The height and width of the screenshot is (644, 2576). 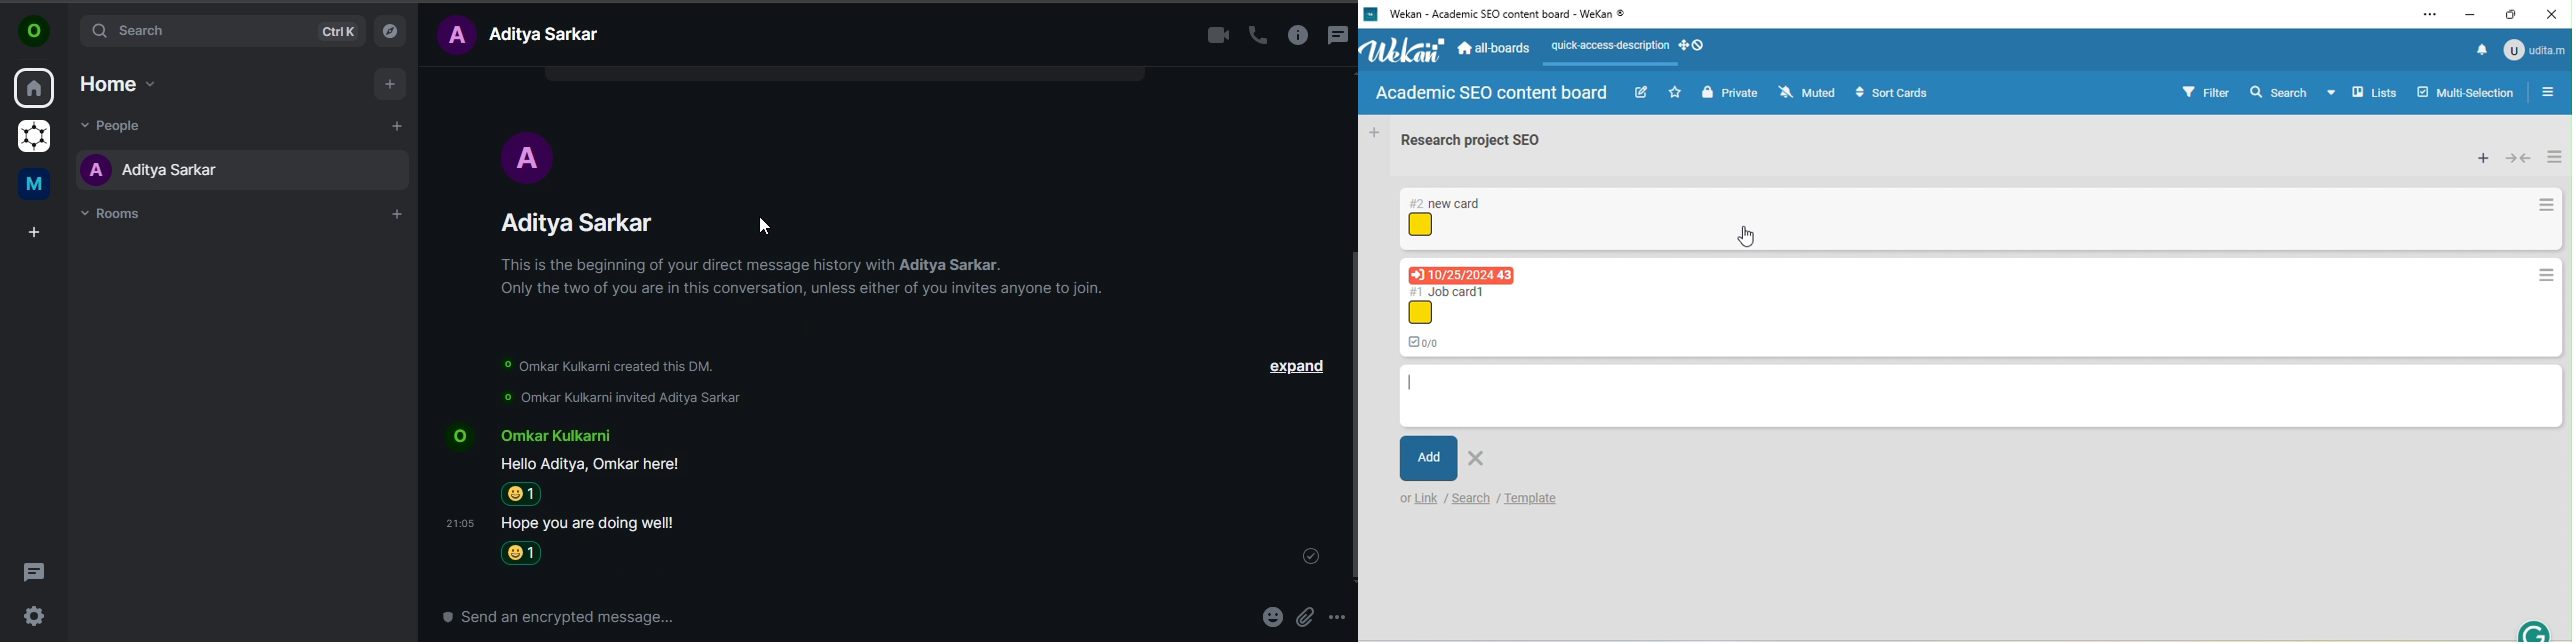 What do you see at coordinates (2472, 15) in the screenshot?
I see `minimize` at bounding box center [2472, 15].